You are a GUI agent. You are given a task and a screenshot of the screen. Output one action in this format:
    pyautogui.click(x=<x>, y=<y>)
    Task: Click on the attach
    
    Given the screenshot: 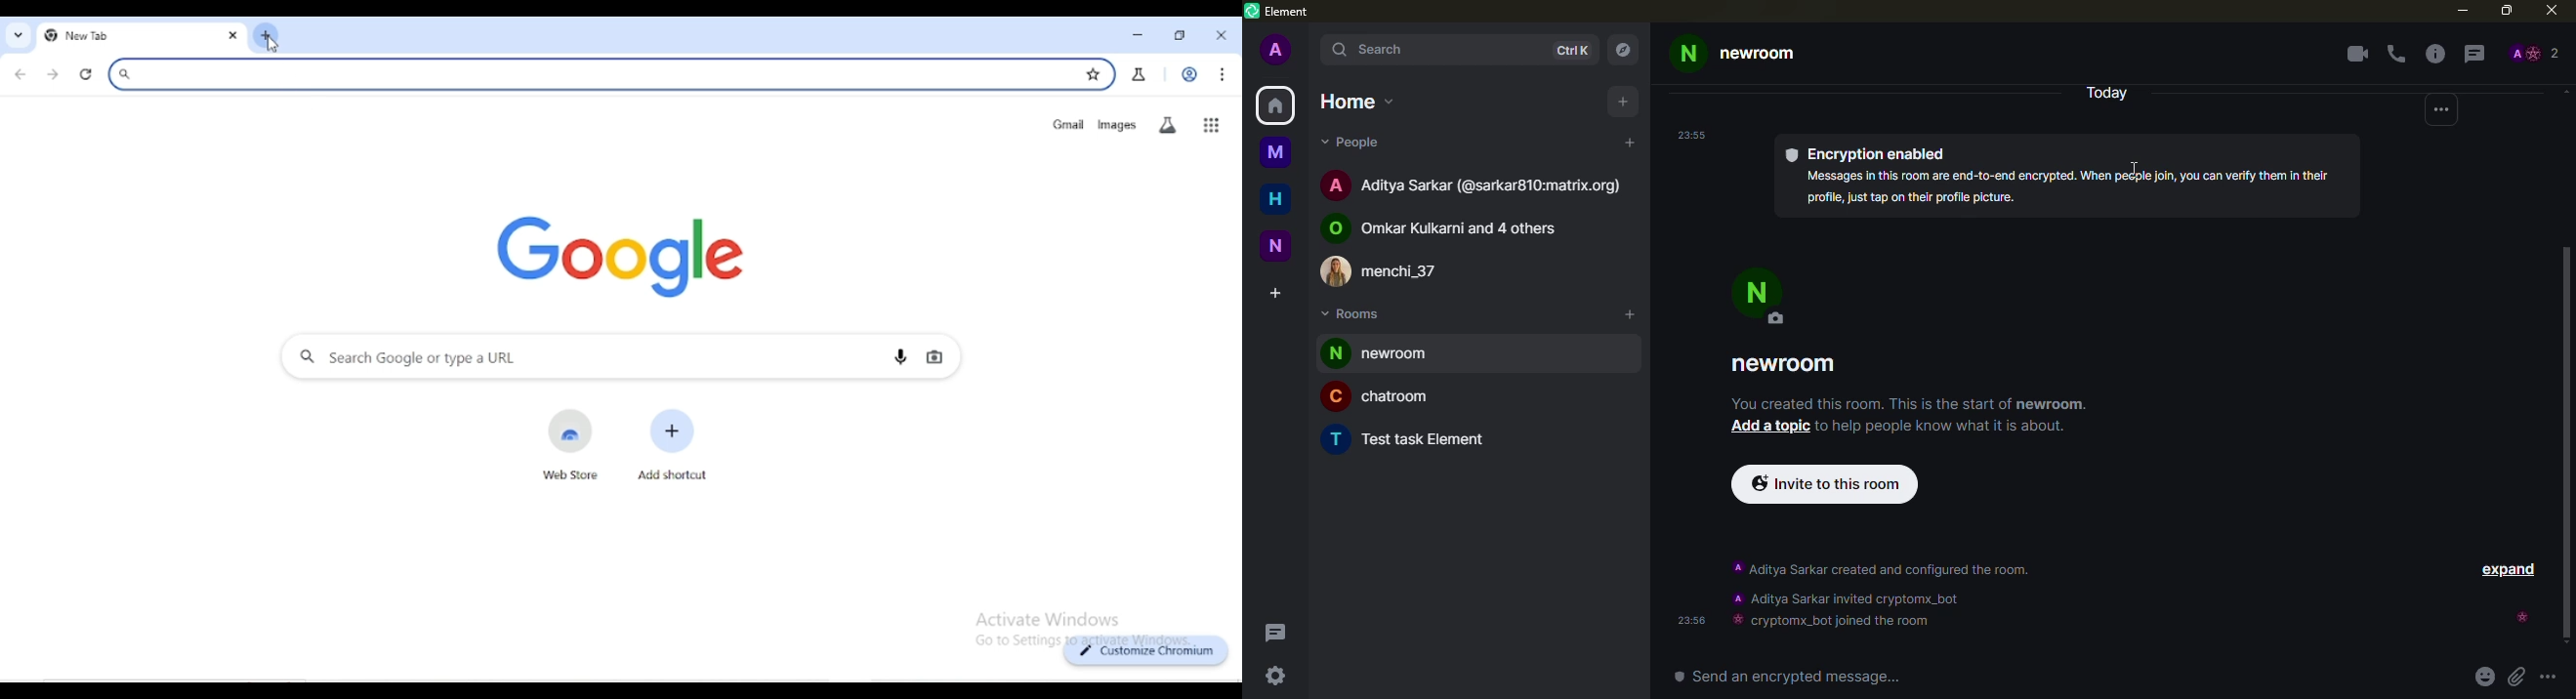 What is the action you would take?
    pyautogui.click(x=2514, y=678)
    